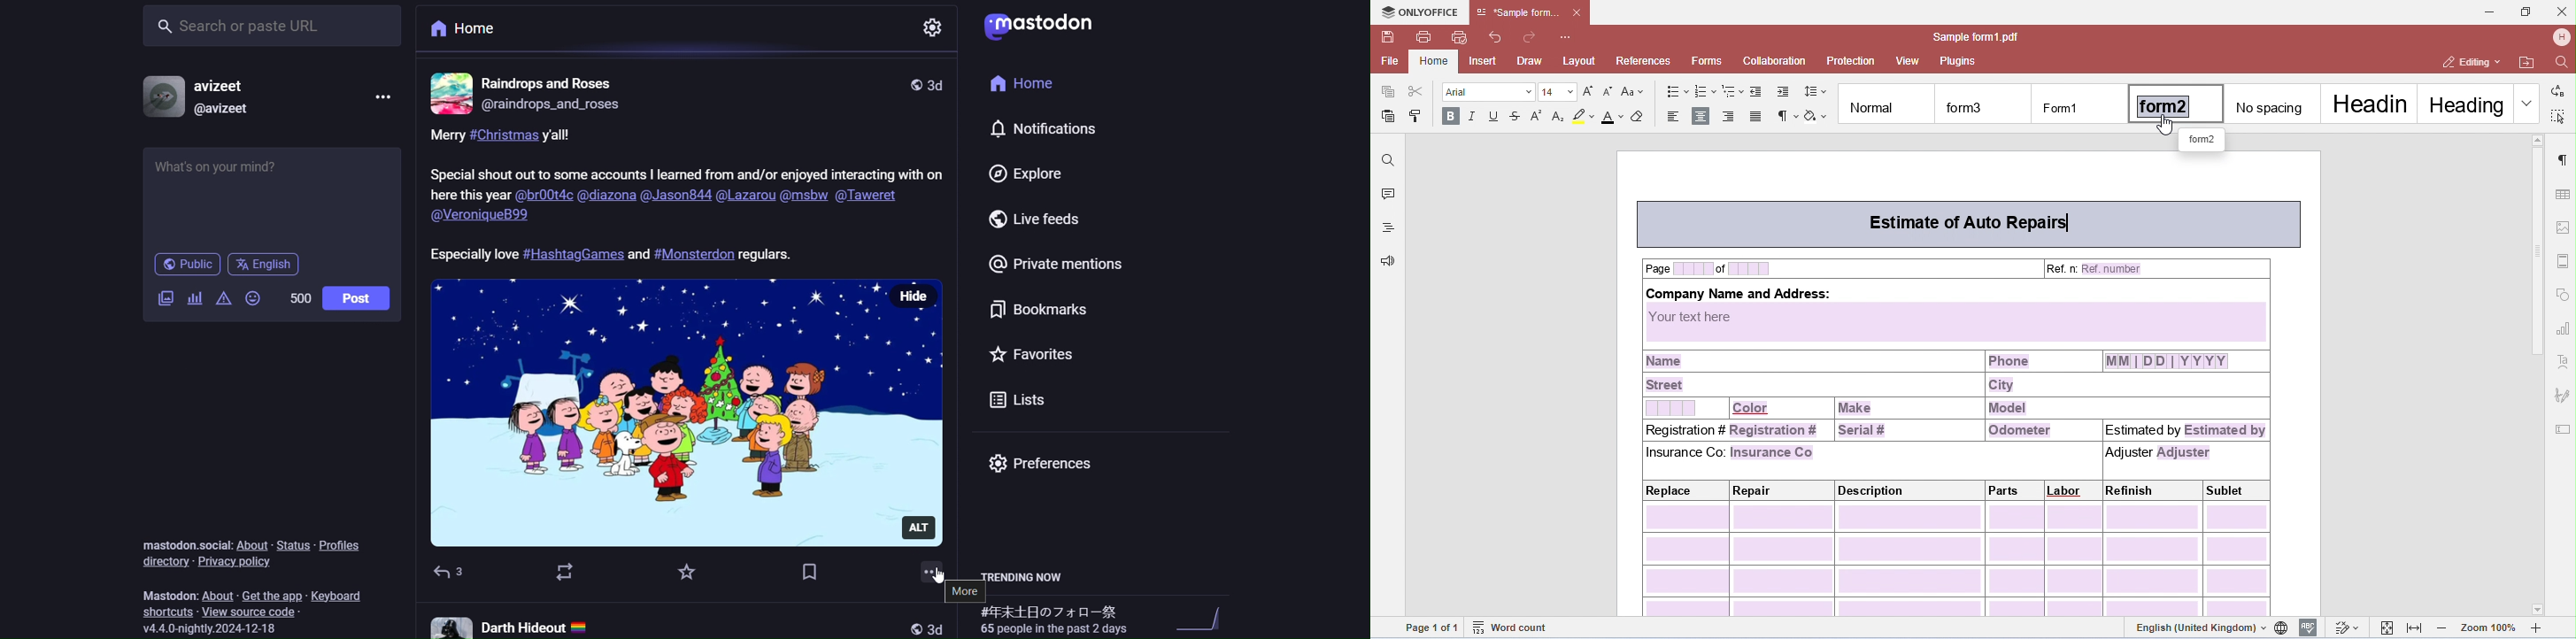  Describe the element at coordinates (689, 198) in the screenshot. I see `caption` at that location.